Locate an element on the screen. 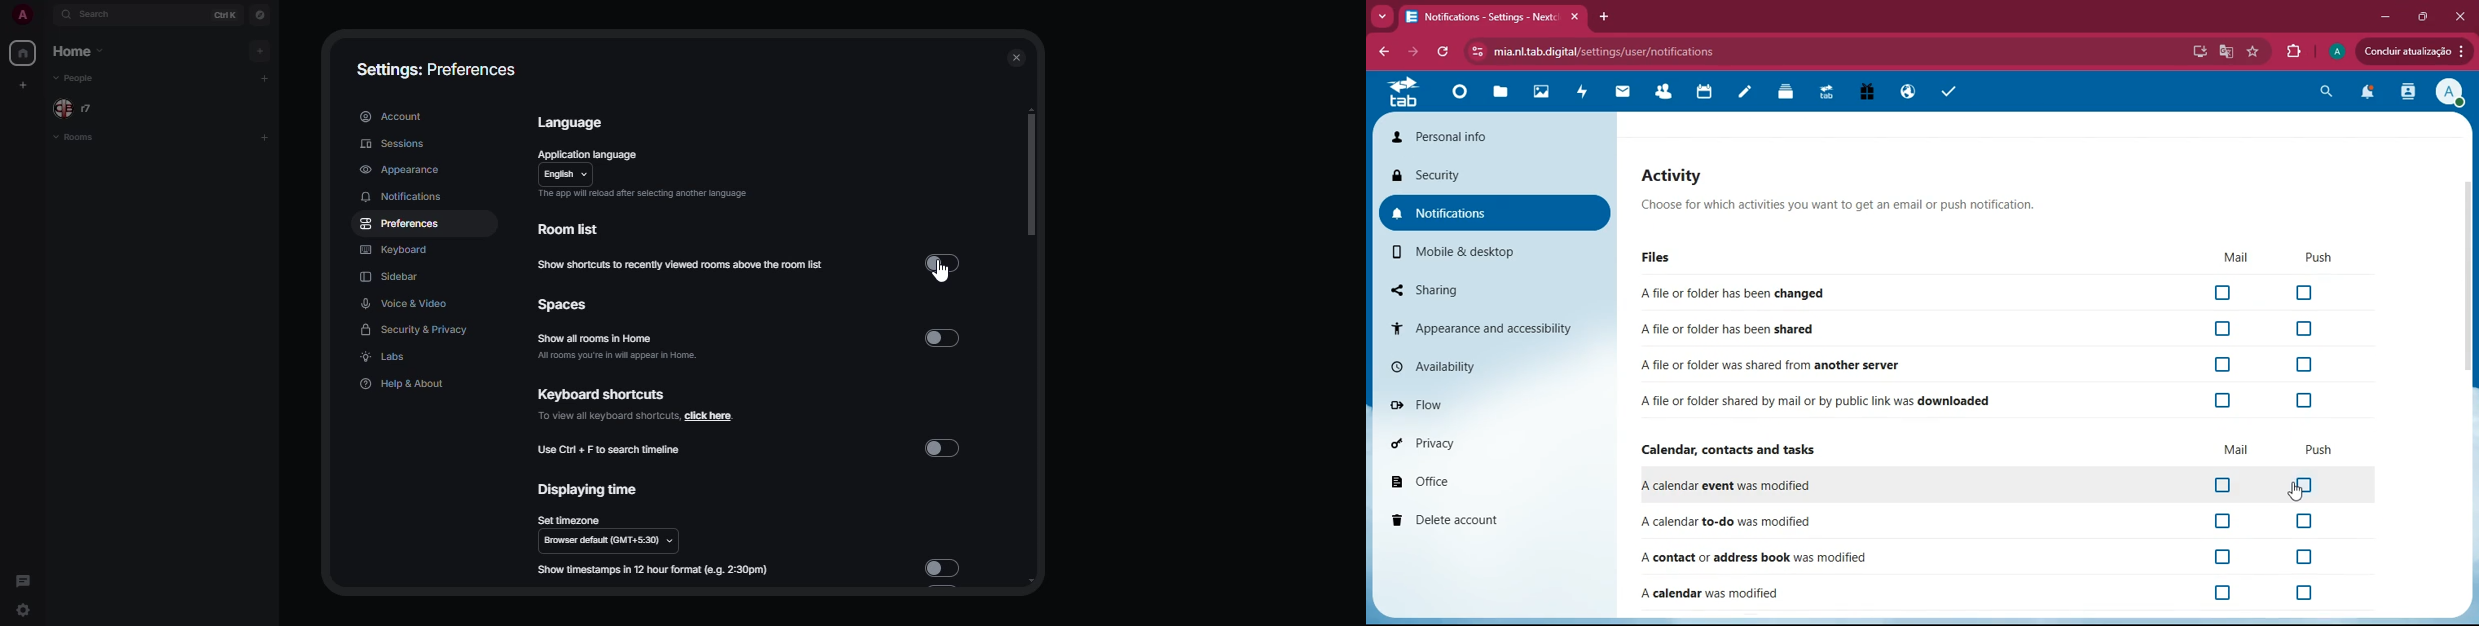 The width and height of the screenshot is (2492, 644). Notifications - Settings - Nextcloud is located at coordinates (1493, 15).